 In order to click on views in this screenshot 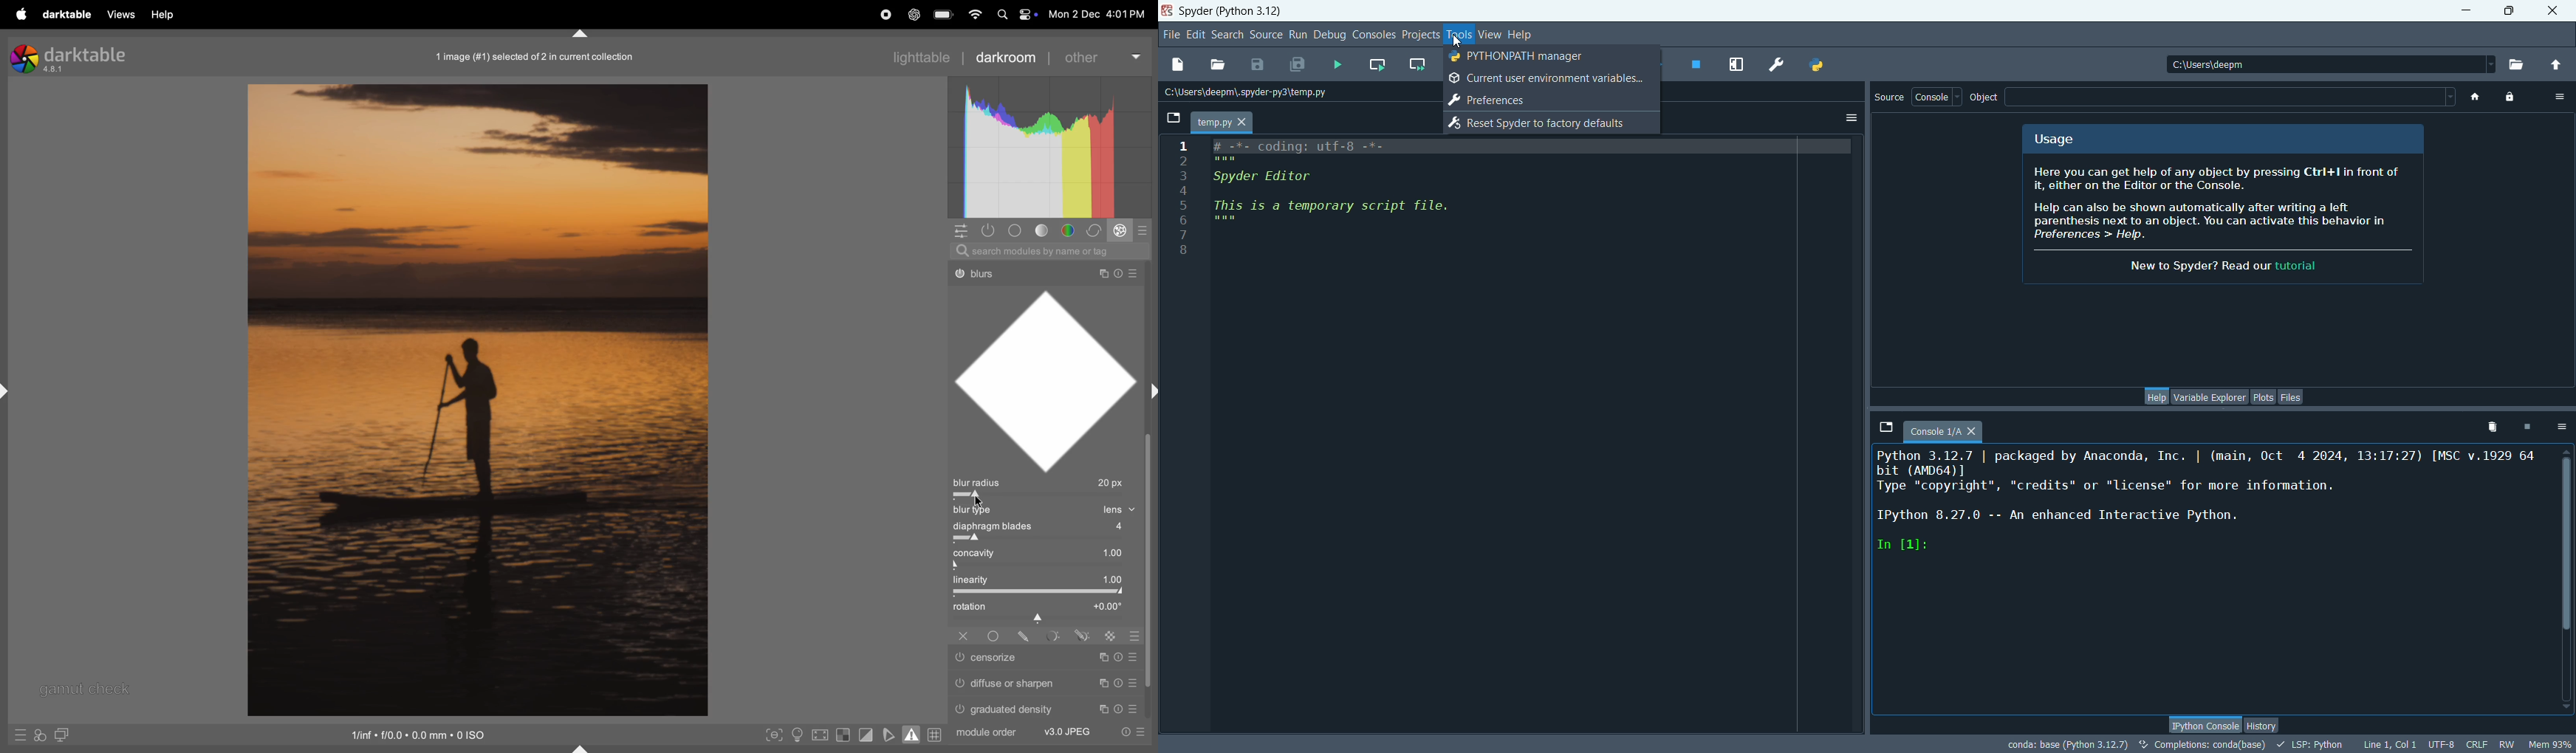, I will do `click(120, 14)`.